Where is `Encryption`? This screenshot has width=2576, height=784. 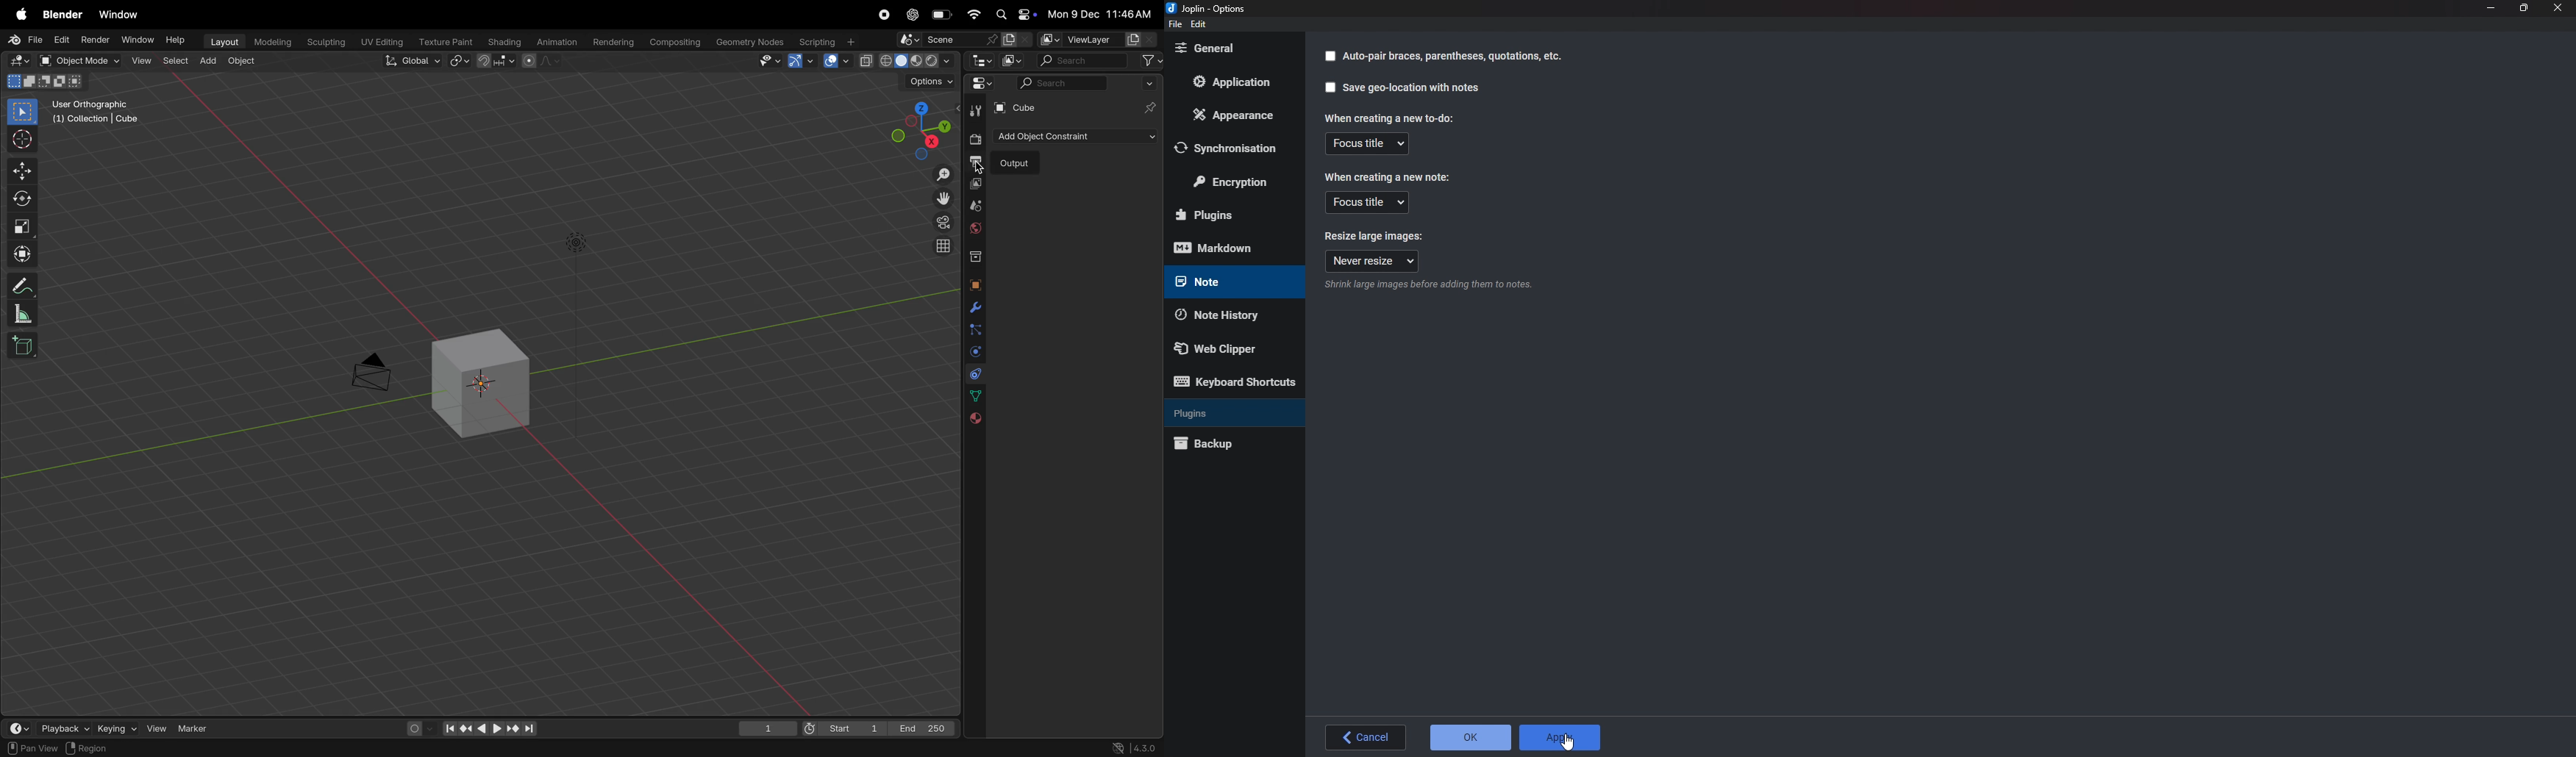 Encryption is located at coordinates (1235, 180).